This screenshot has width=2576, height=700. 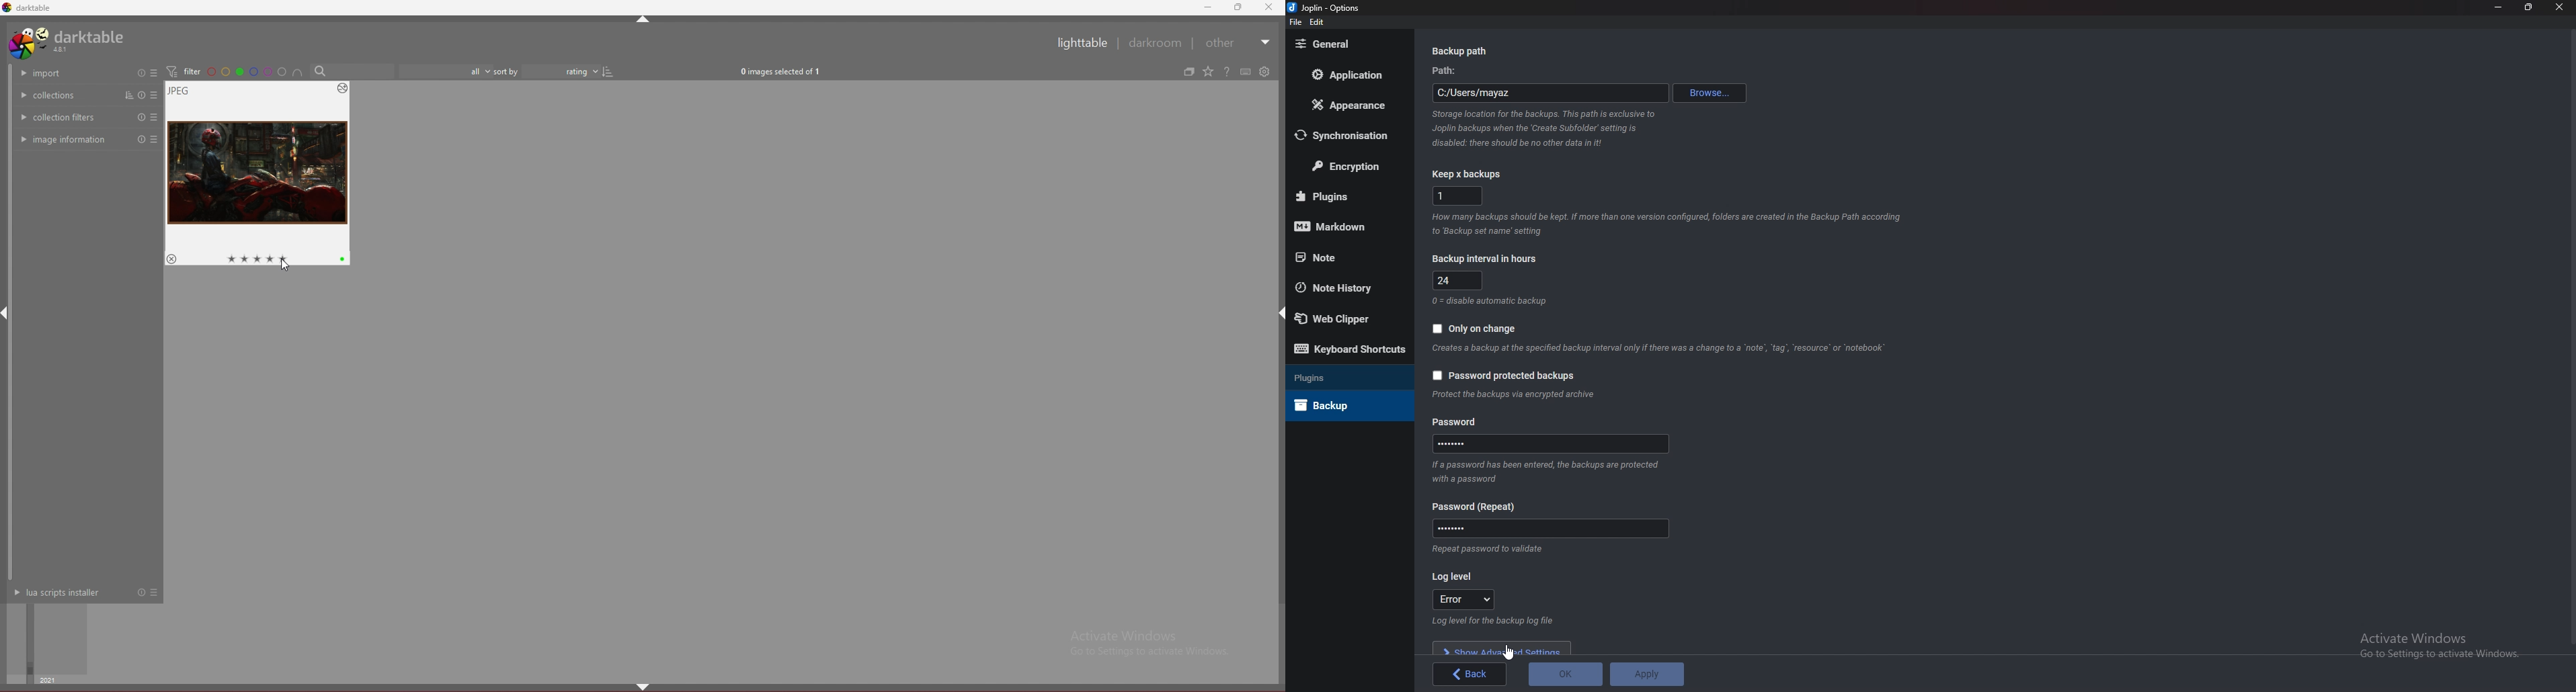 I want to click on hide, so click(x=645, y=683).